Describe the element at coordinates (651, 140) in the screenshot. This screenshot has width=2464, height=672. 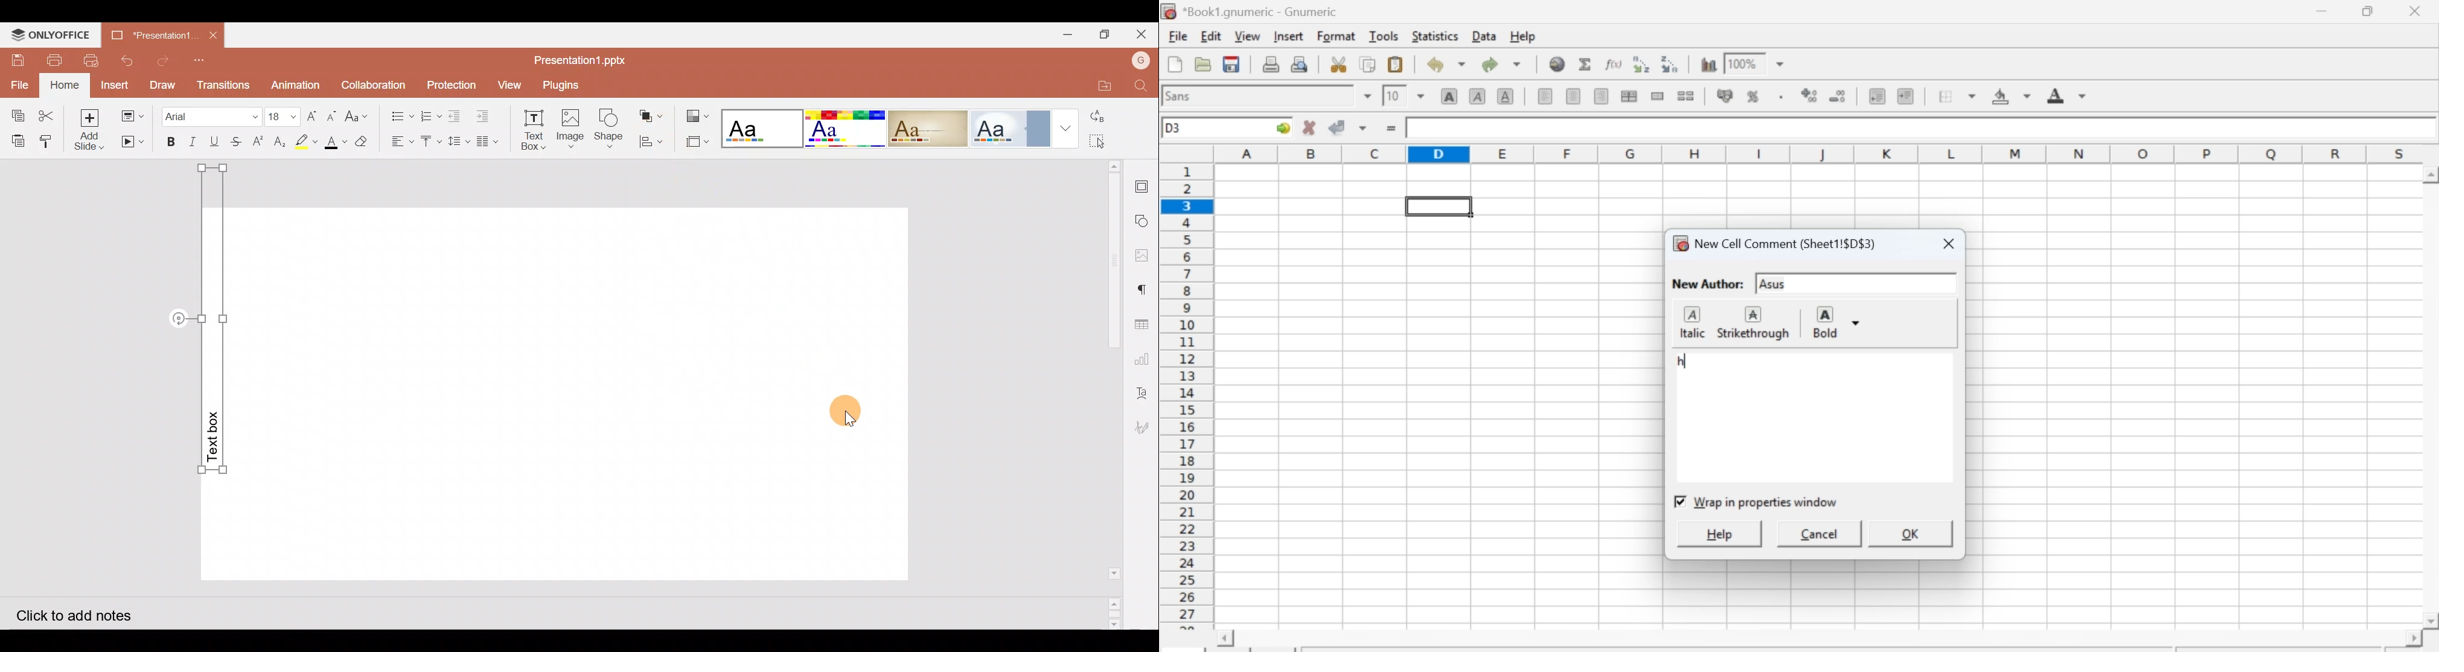
I see `Align shape` at that location.